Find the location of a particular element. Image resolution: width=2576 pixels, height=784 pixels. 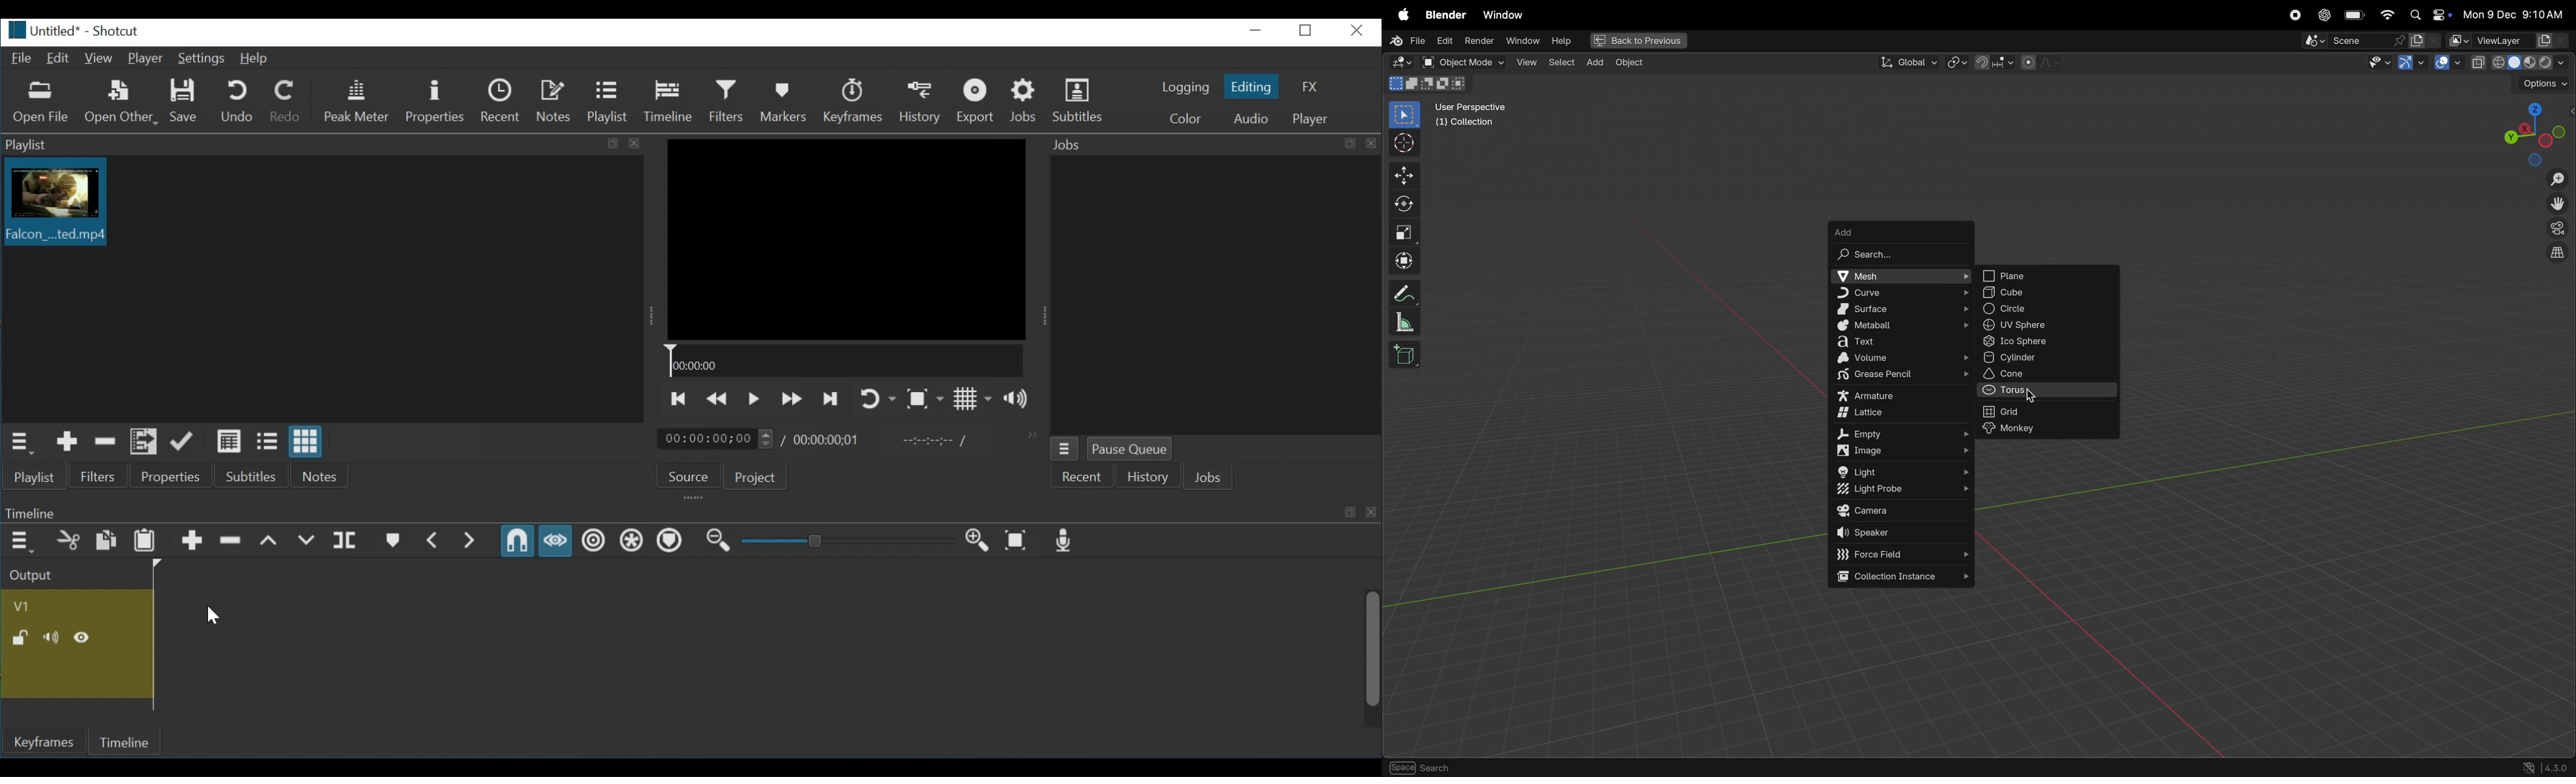

Current location is located at coordinates (717, 440).